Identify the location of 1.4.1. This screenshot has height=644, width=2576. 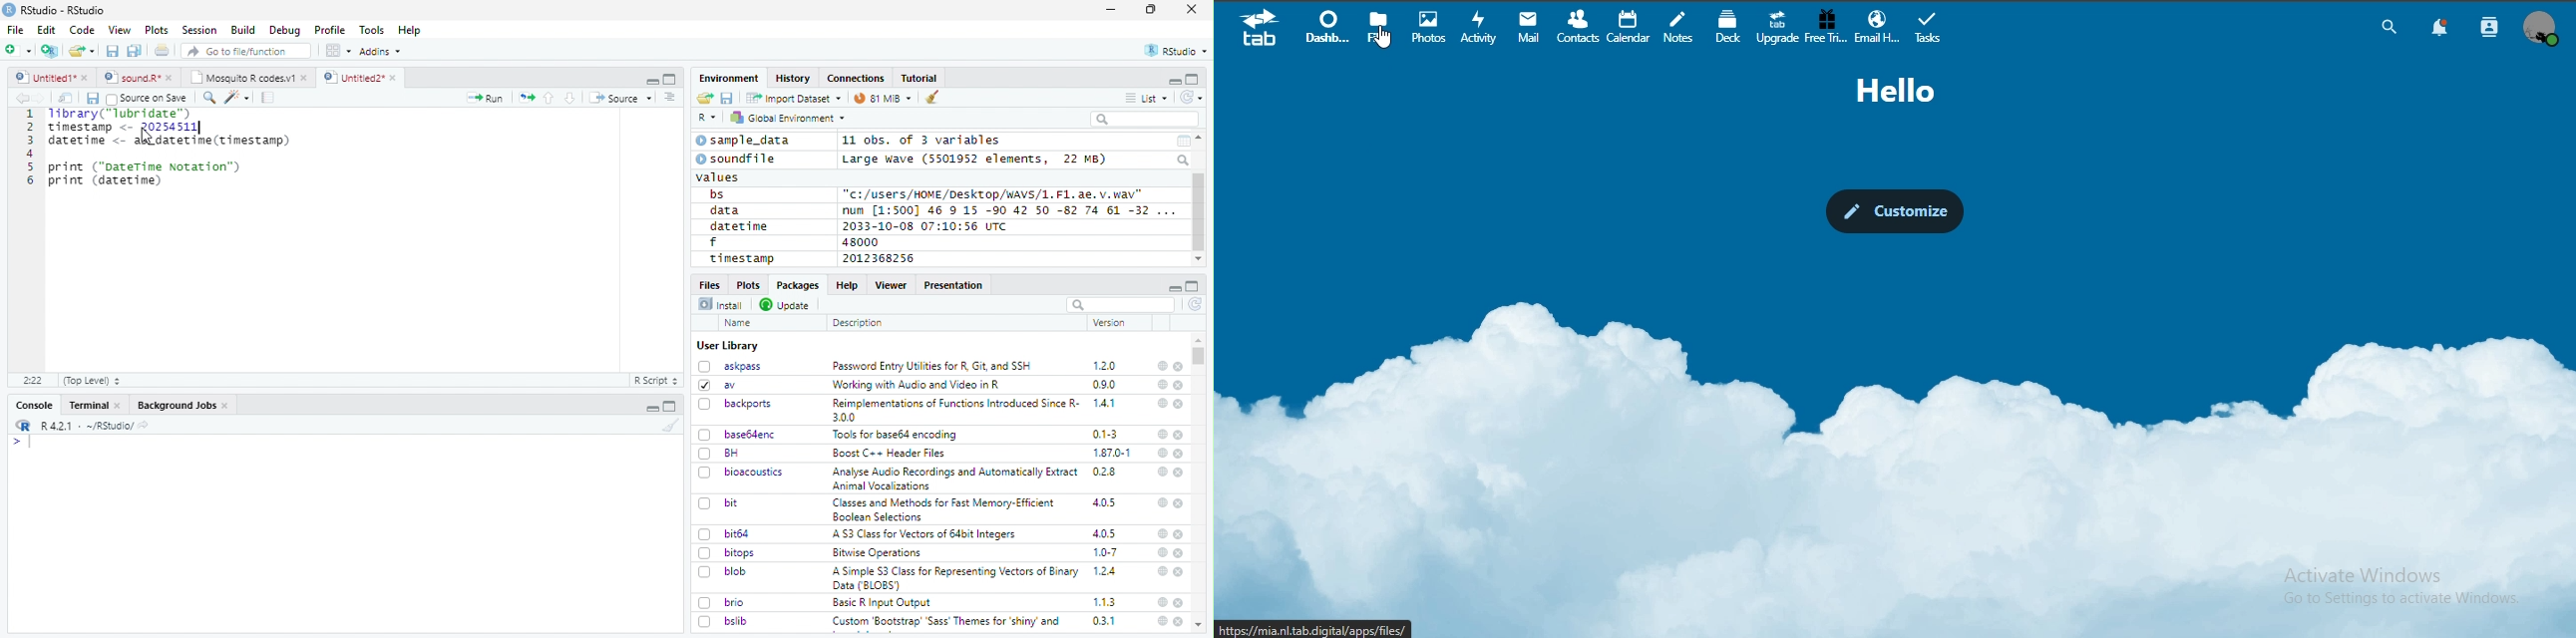
(1106, 403).